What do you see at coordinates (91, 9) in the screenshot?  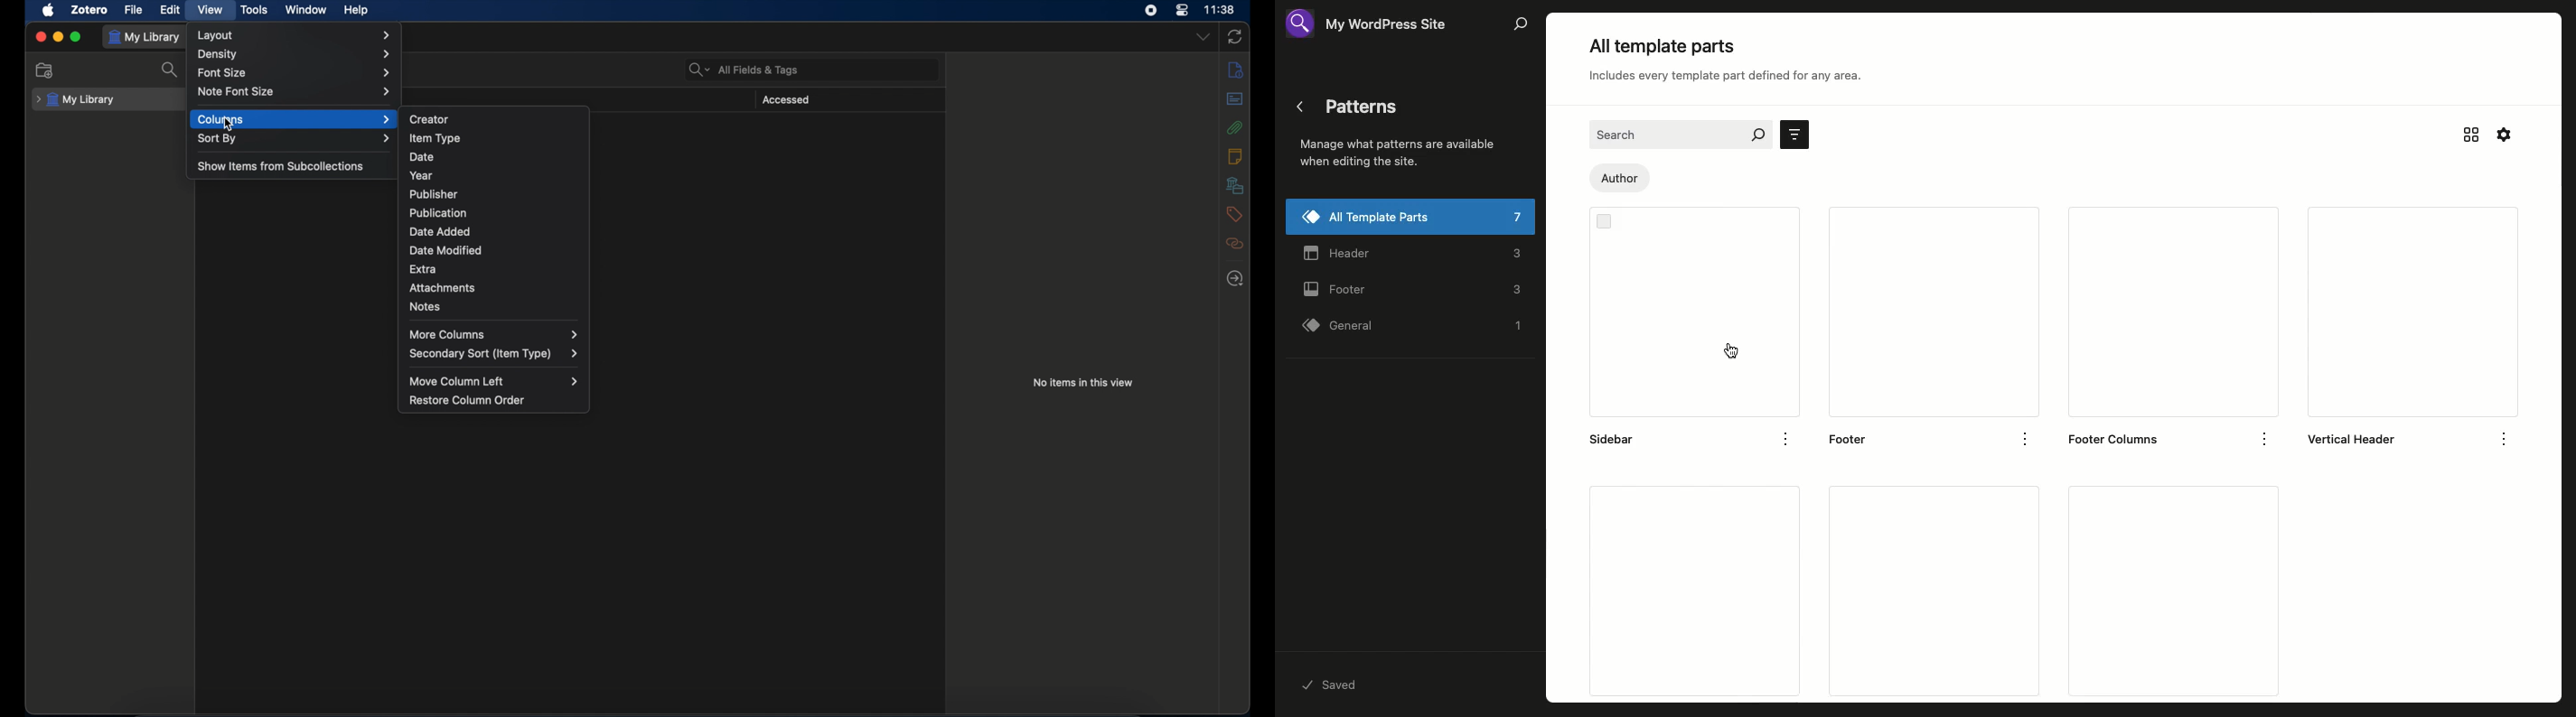 I see `zotero` at bounding box center [91, 9].